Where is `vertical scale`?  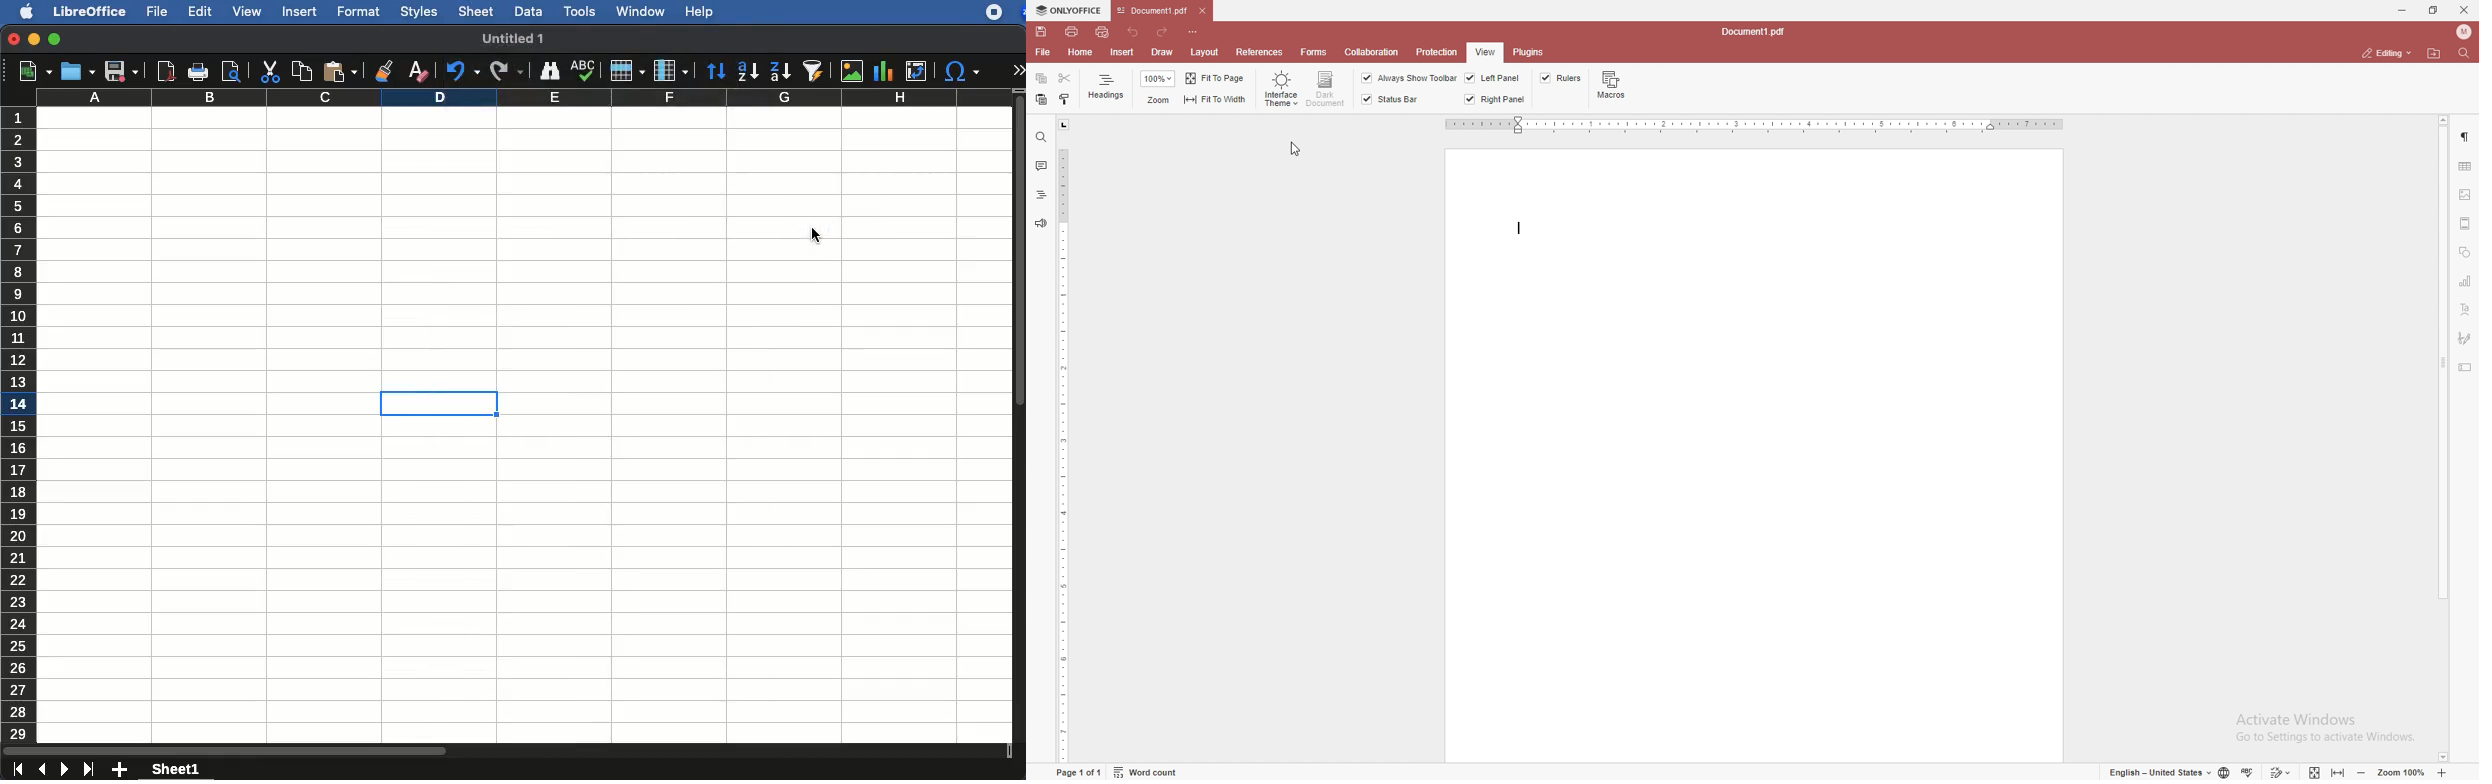
vertical scale is located at coordinates (1063, 439).